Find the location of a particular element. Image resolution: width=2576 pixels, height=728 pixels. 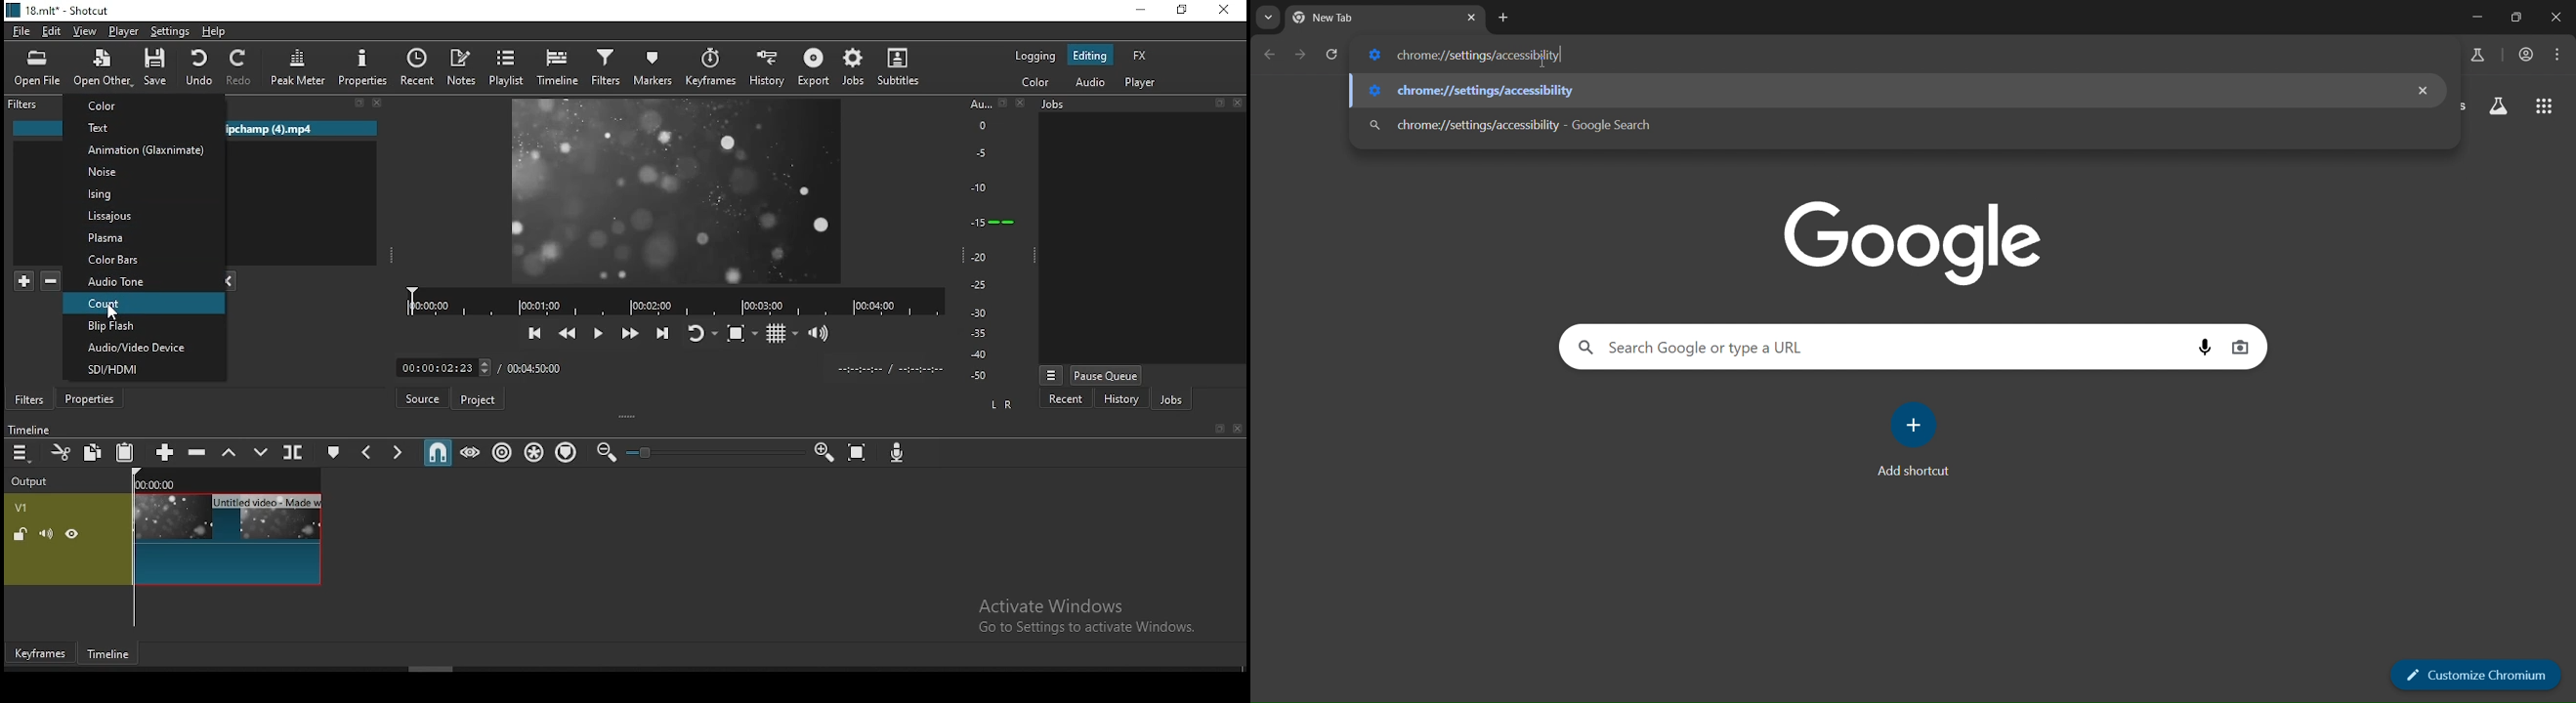

search tabs is located at coordinates (1267, 17).